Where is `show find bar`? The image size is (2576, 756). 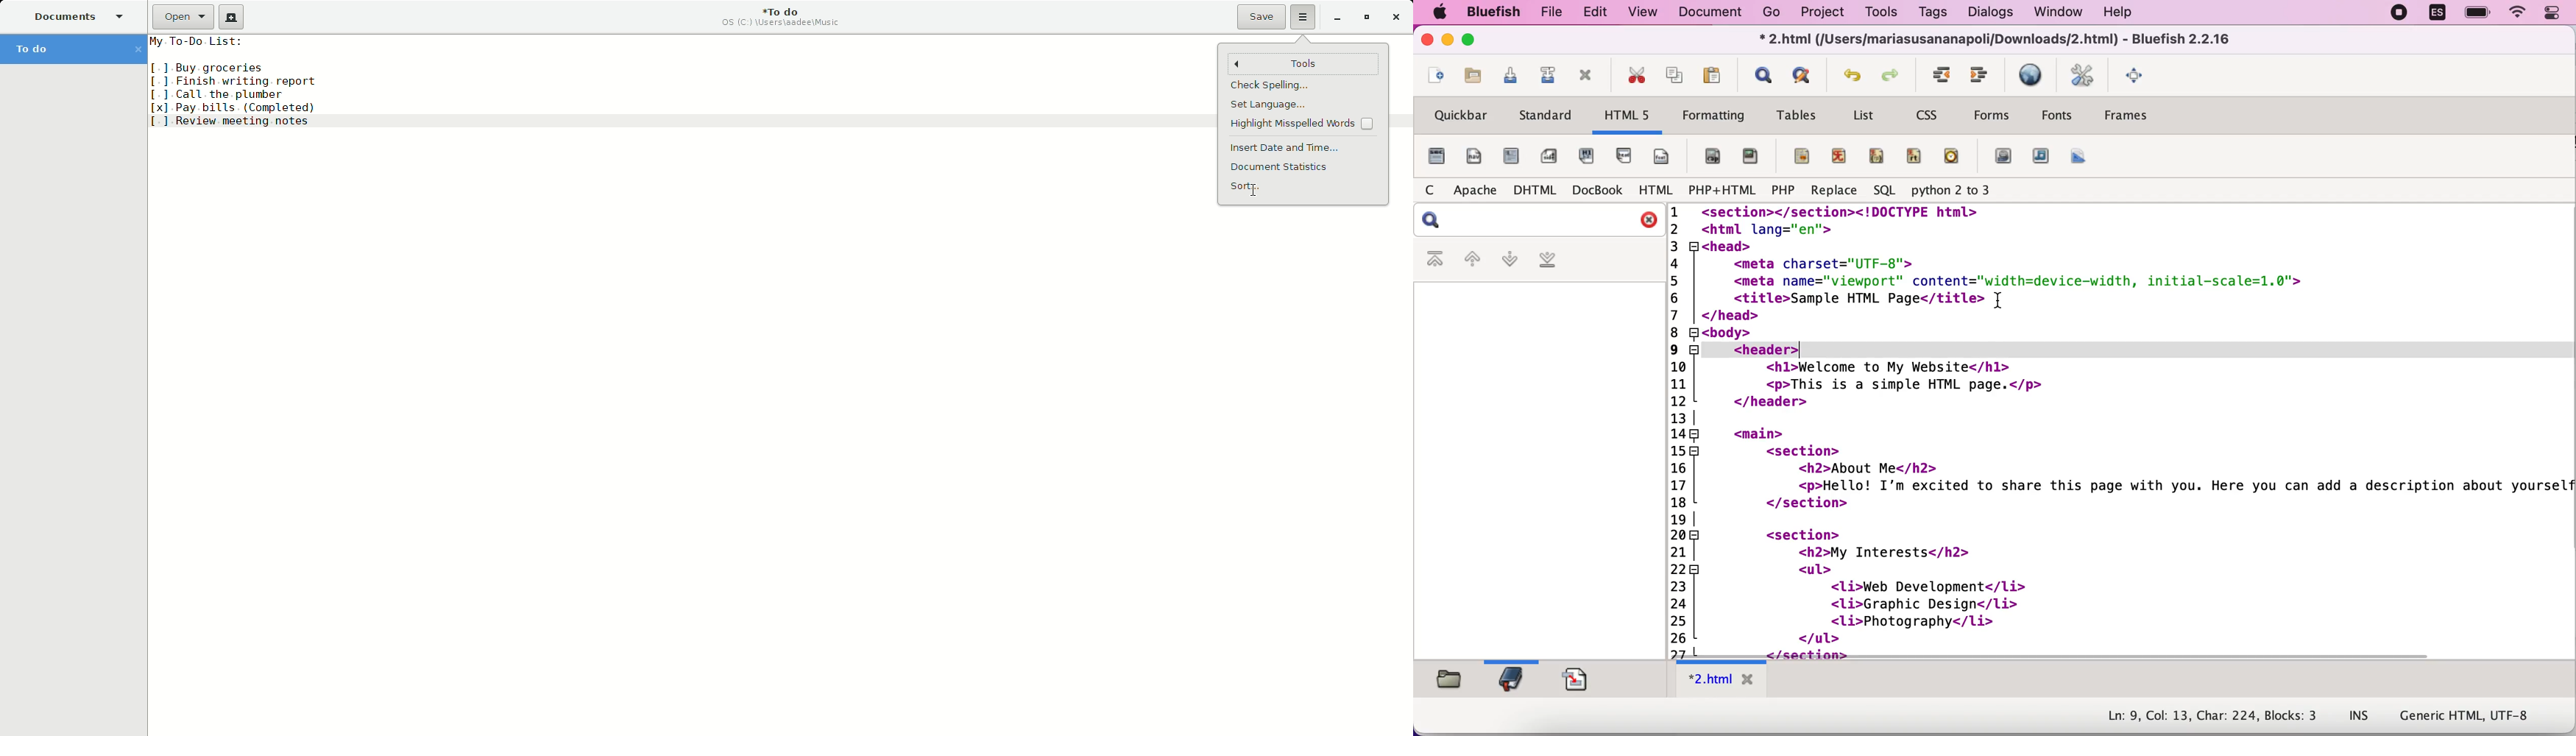
show find bar is located at coordinates (1762, 75).